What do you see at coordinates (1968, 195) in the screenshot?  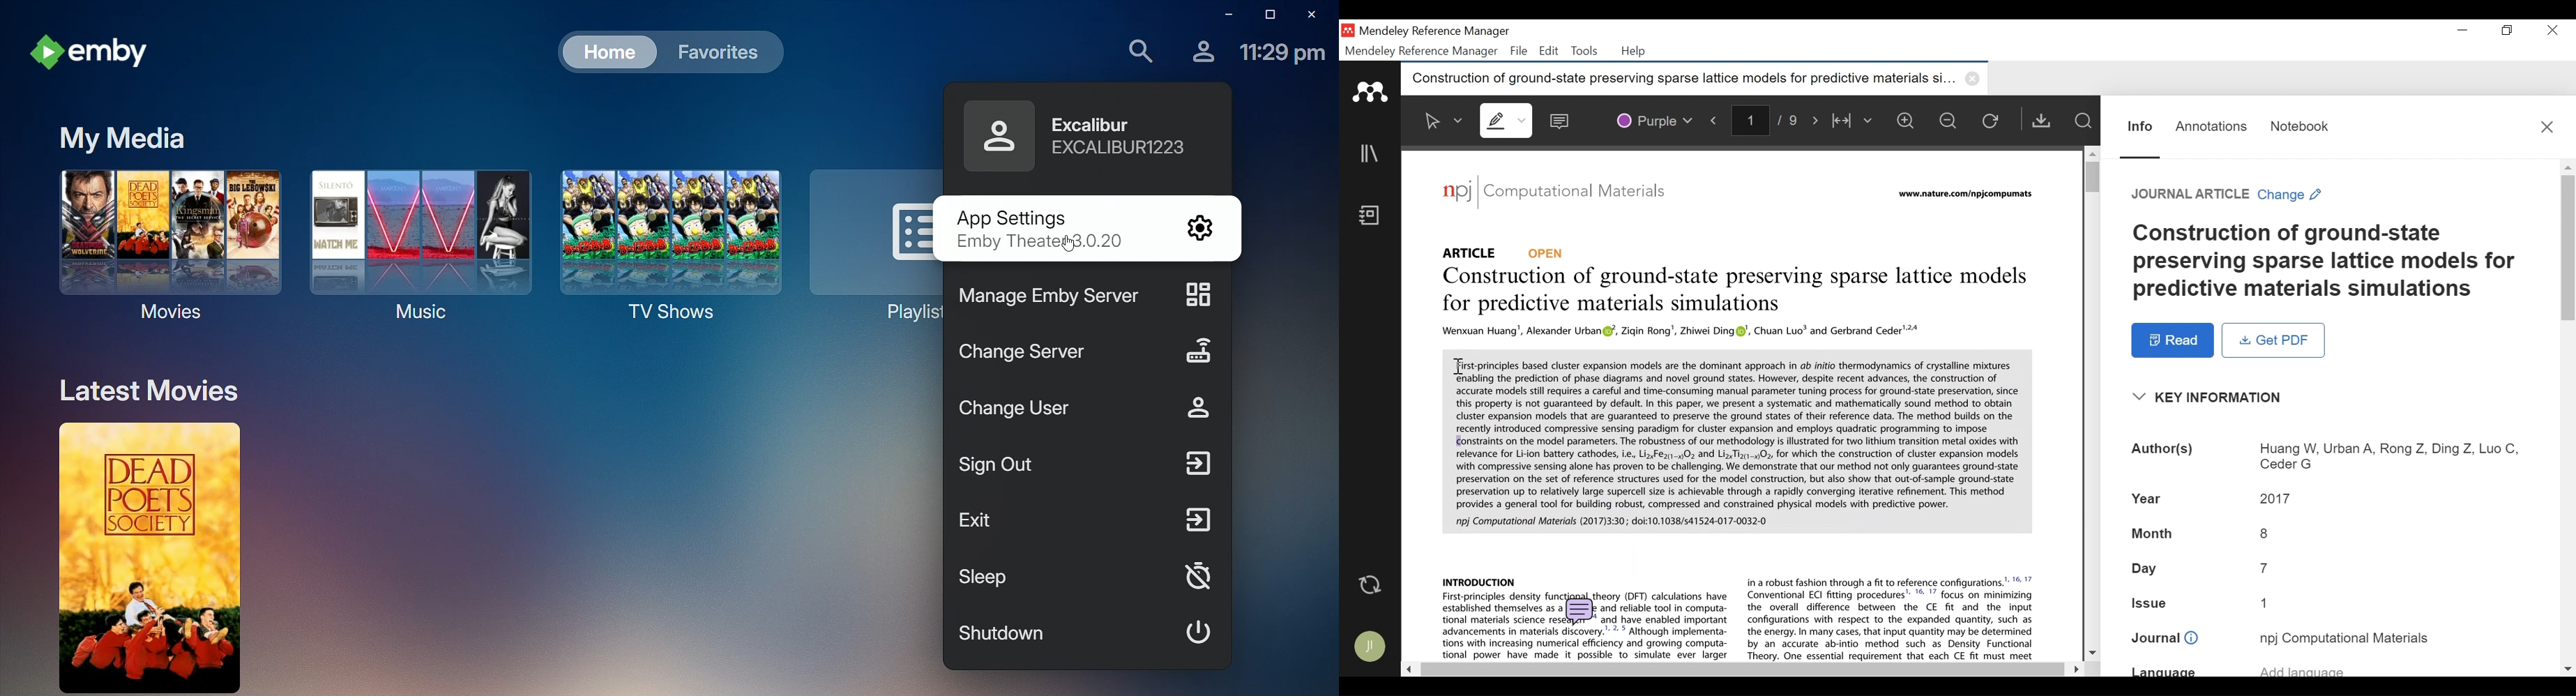 I see `URL` at bounding box center [1968, 195].